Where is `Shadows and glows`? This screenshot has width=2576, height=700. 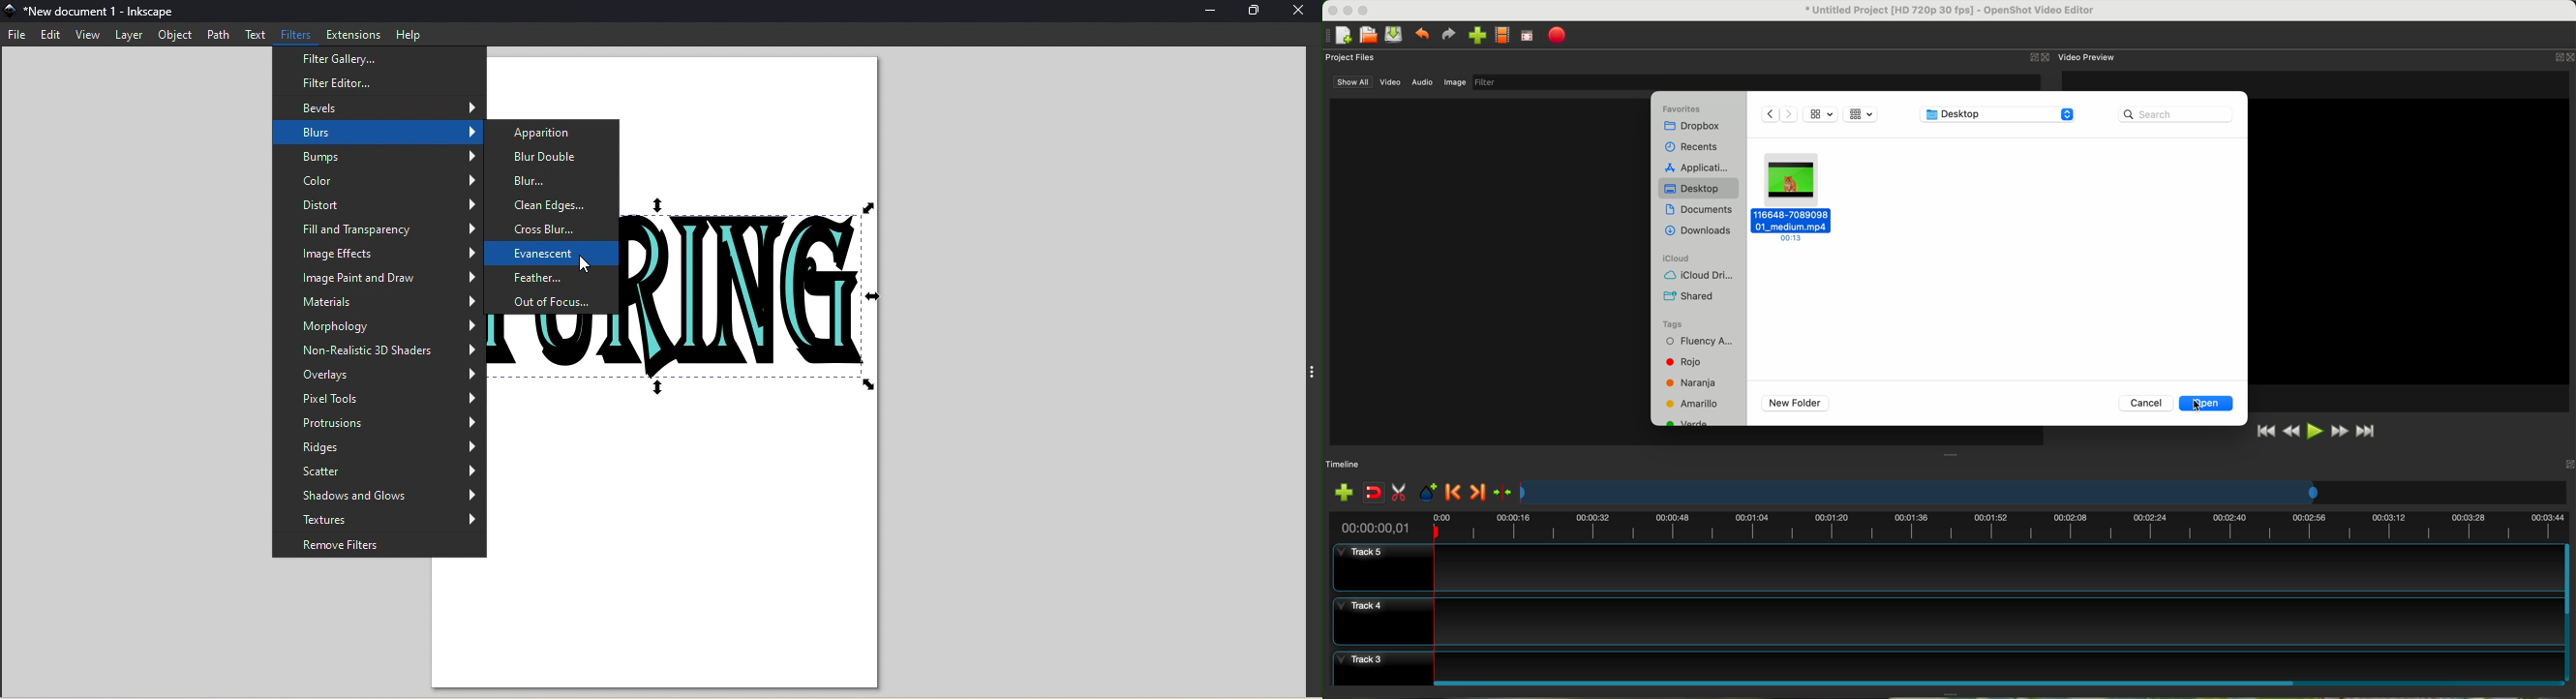
Shadows and glows is located at coordinates (379, 497).